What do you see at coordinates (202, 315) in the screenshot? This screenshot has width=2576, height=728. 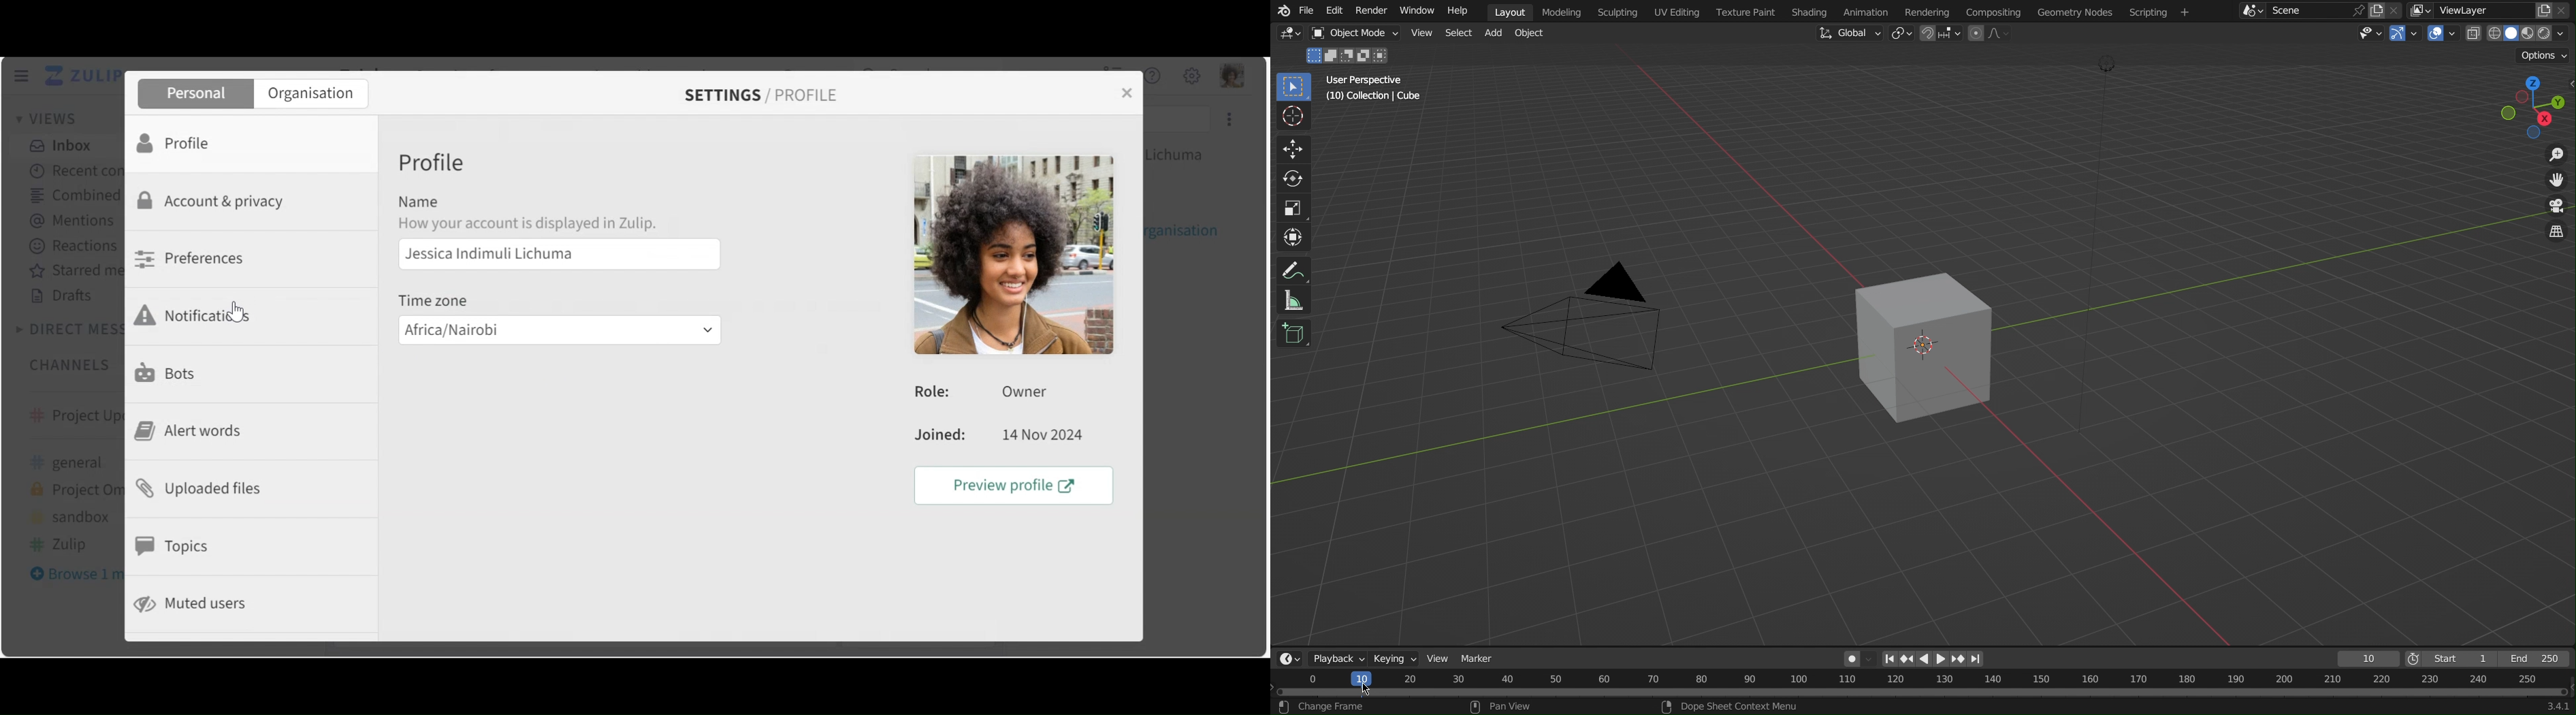 I see `Notifications` at bounding box center [202, 315].